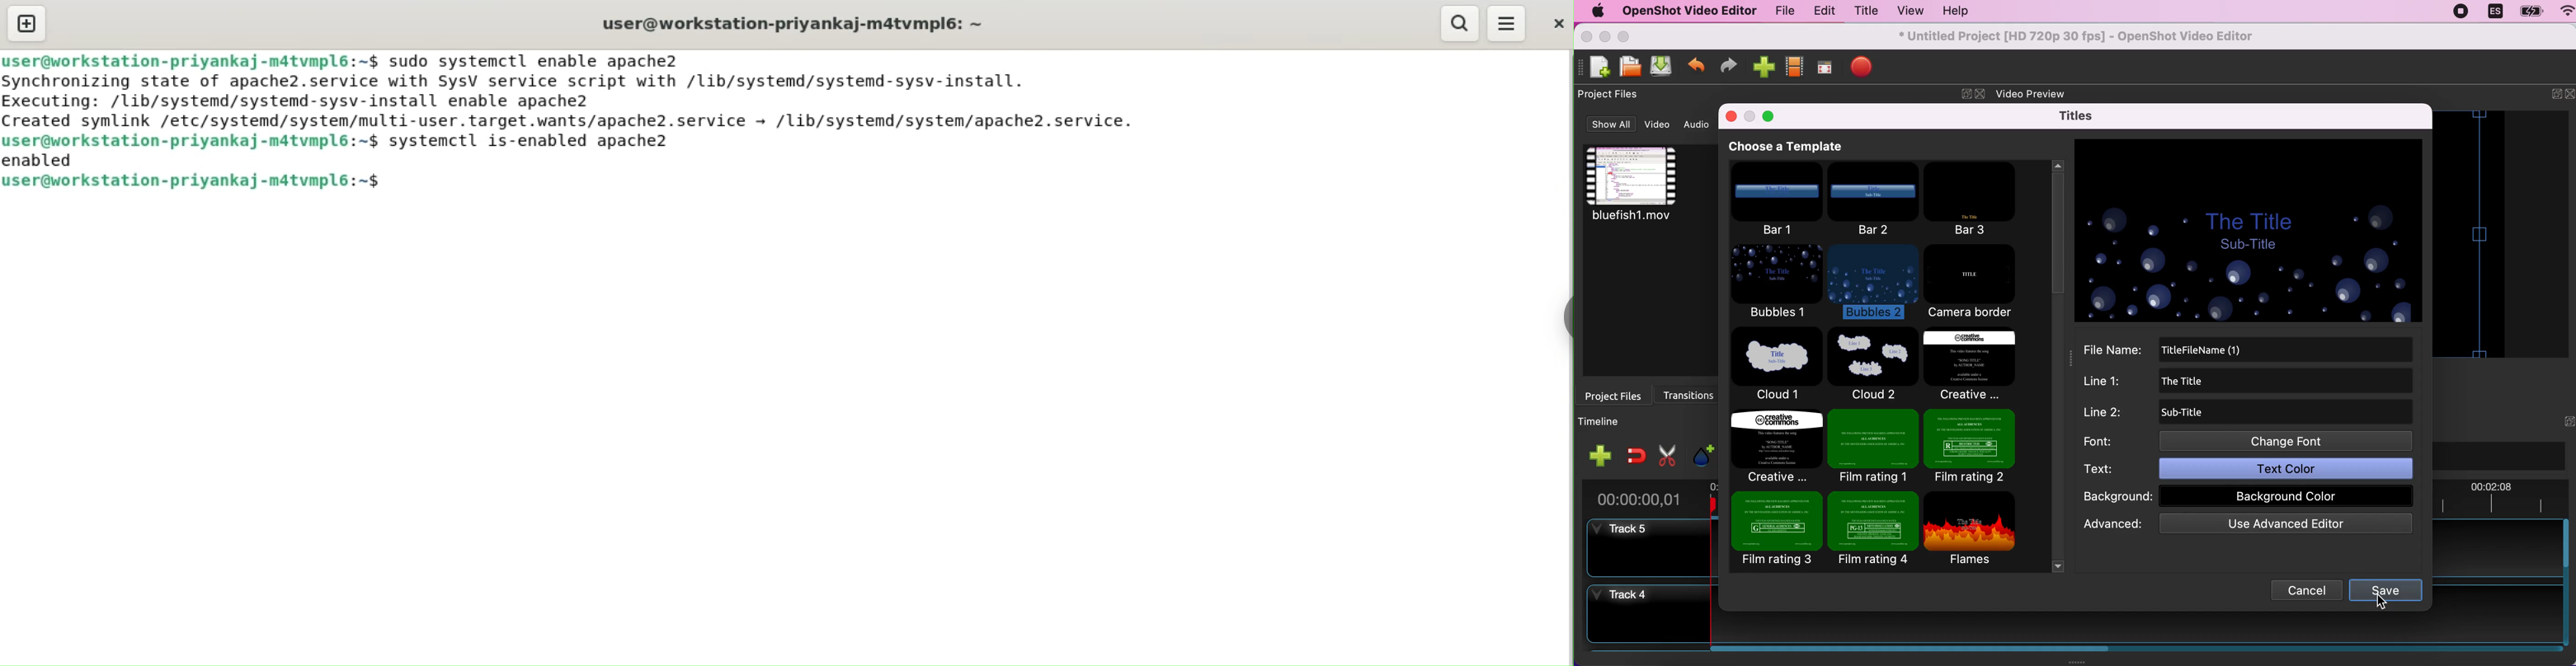 This screenshot has height=672, width=2576. What do you see at coordinates (1731, 118) in the screenshot?
I see `close` at bounding box center [1731, 118].